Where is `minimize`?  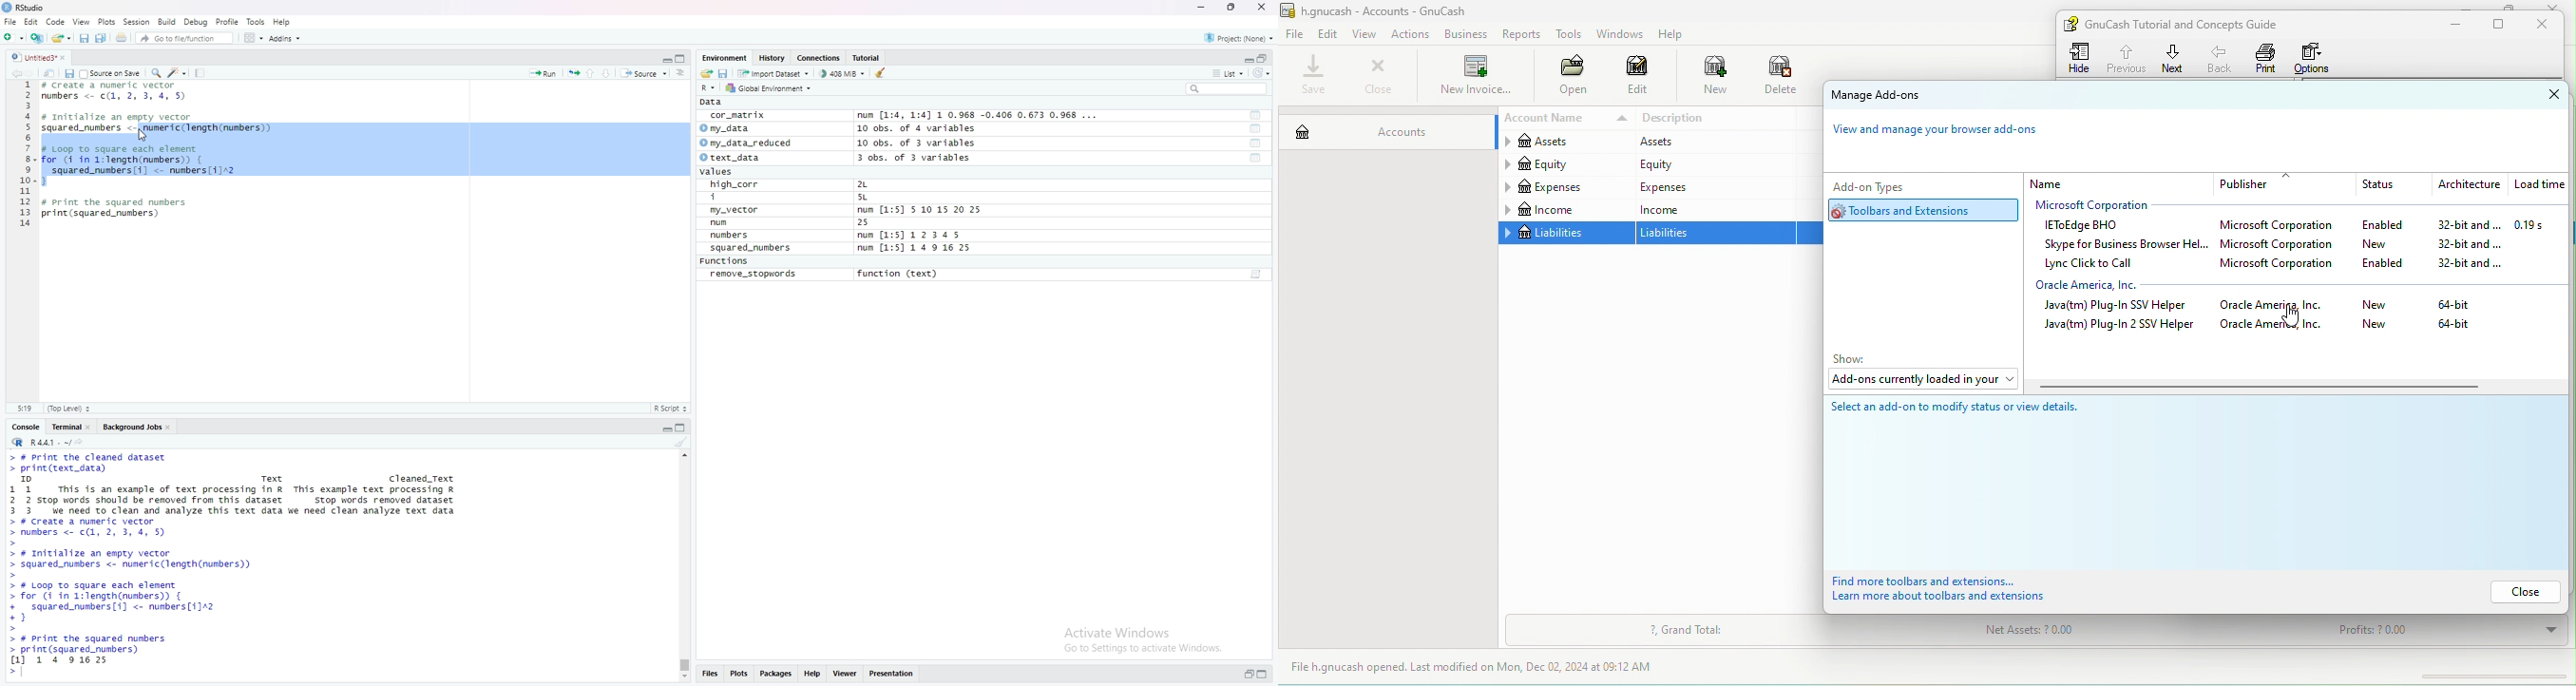
minimize is located at coordinates (666, 426).